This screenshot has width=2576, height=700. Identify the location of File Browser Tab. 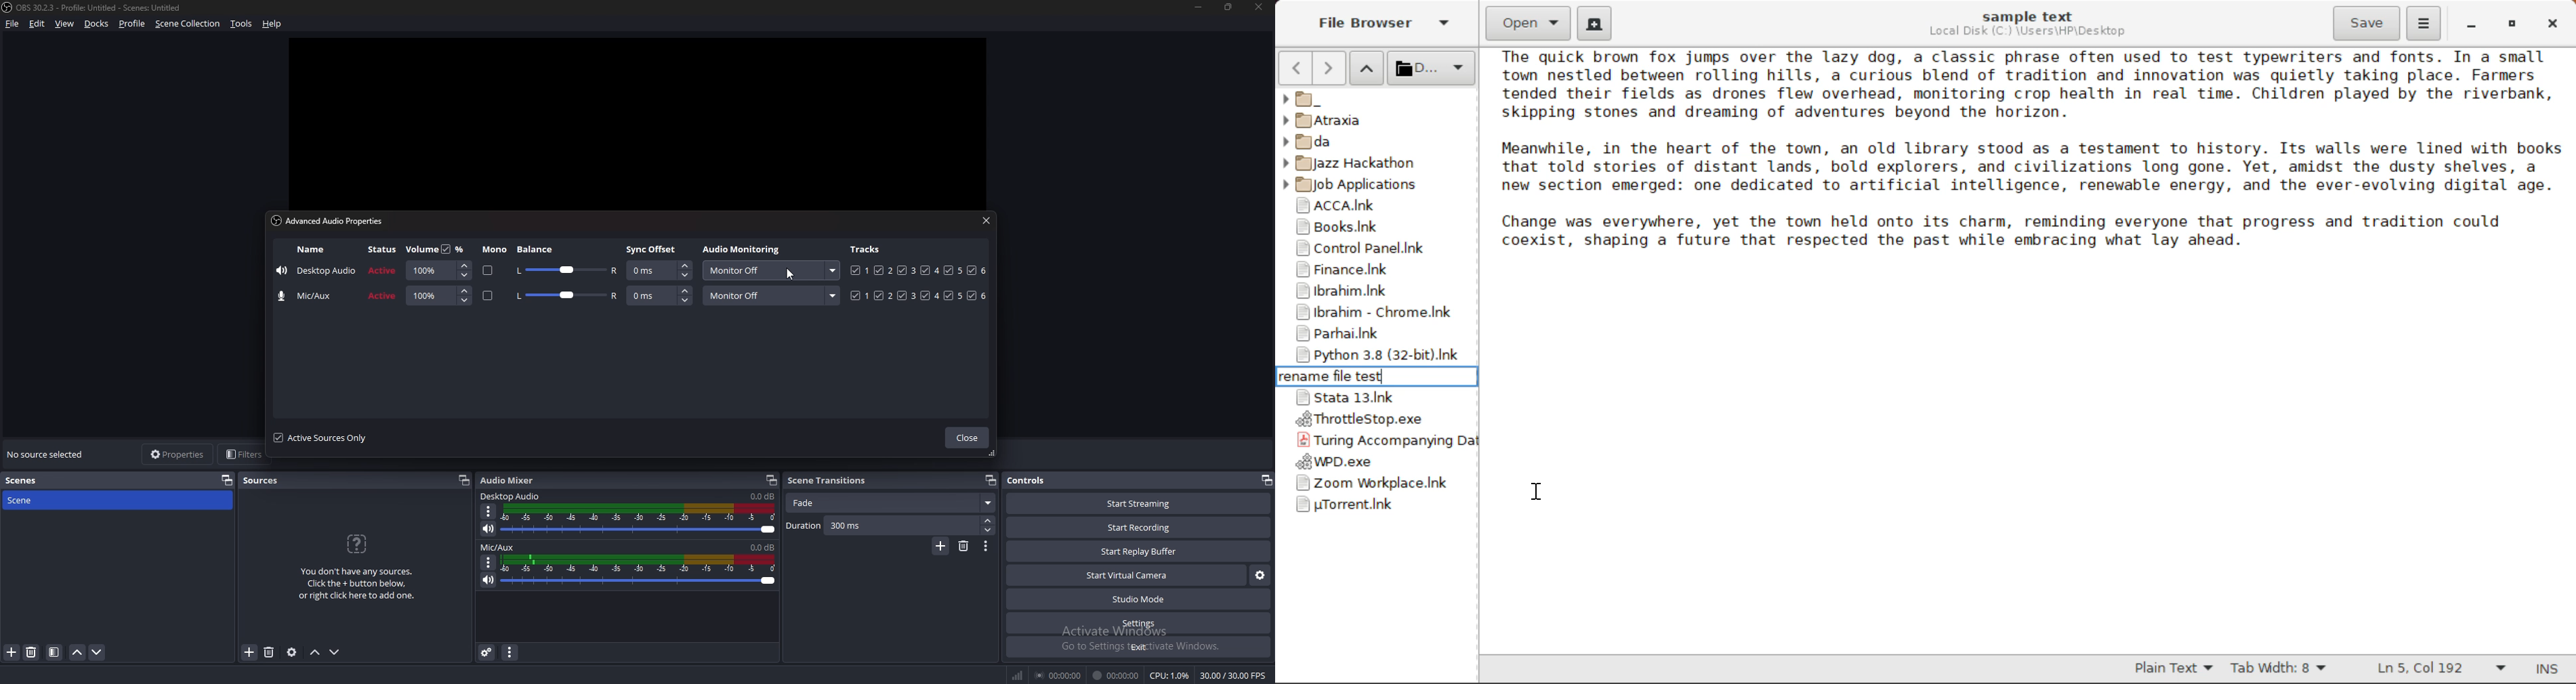
(1382, 24).